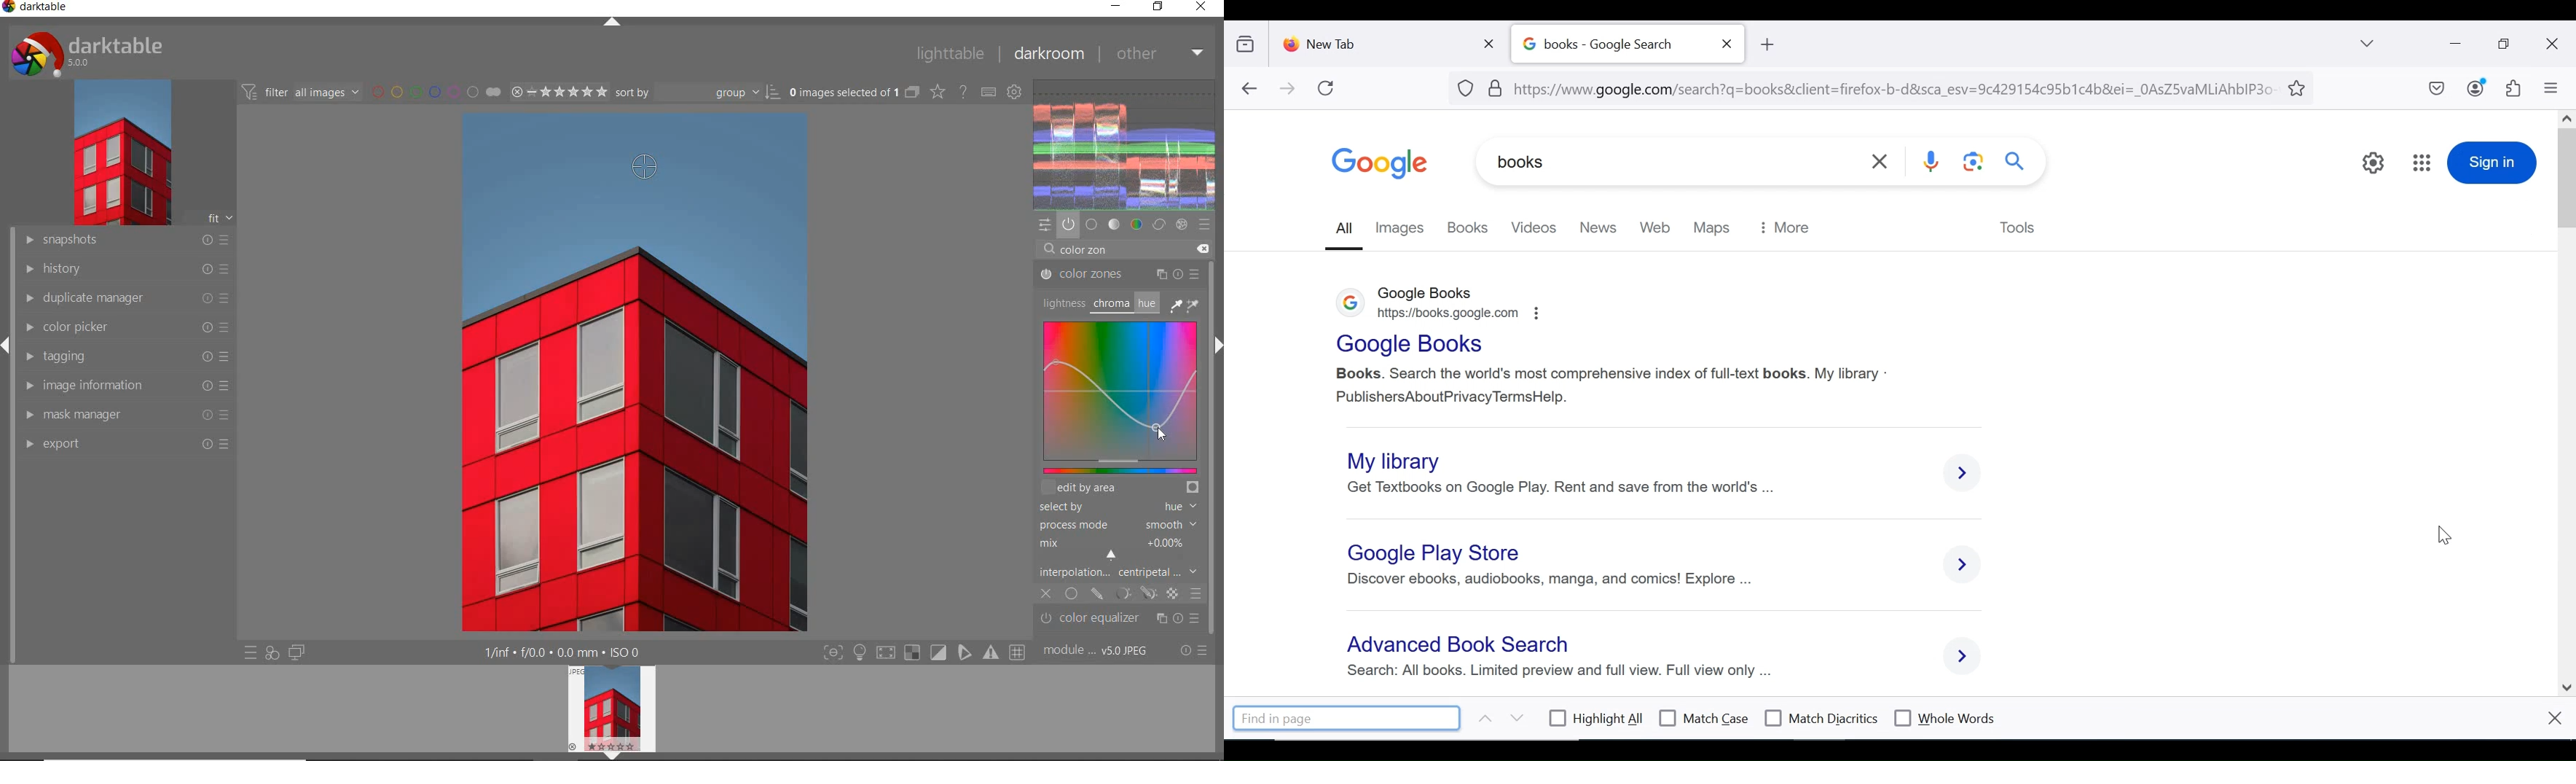 The width and height of the screenshot is (2576, 784). What do you see at coordinates (1115, 224) in the screenshot?
I see `tone` at bounding box center [1115, 224].